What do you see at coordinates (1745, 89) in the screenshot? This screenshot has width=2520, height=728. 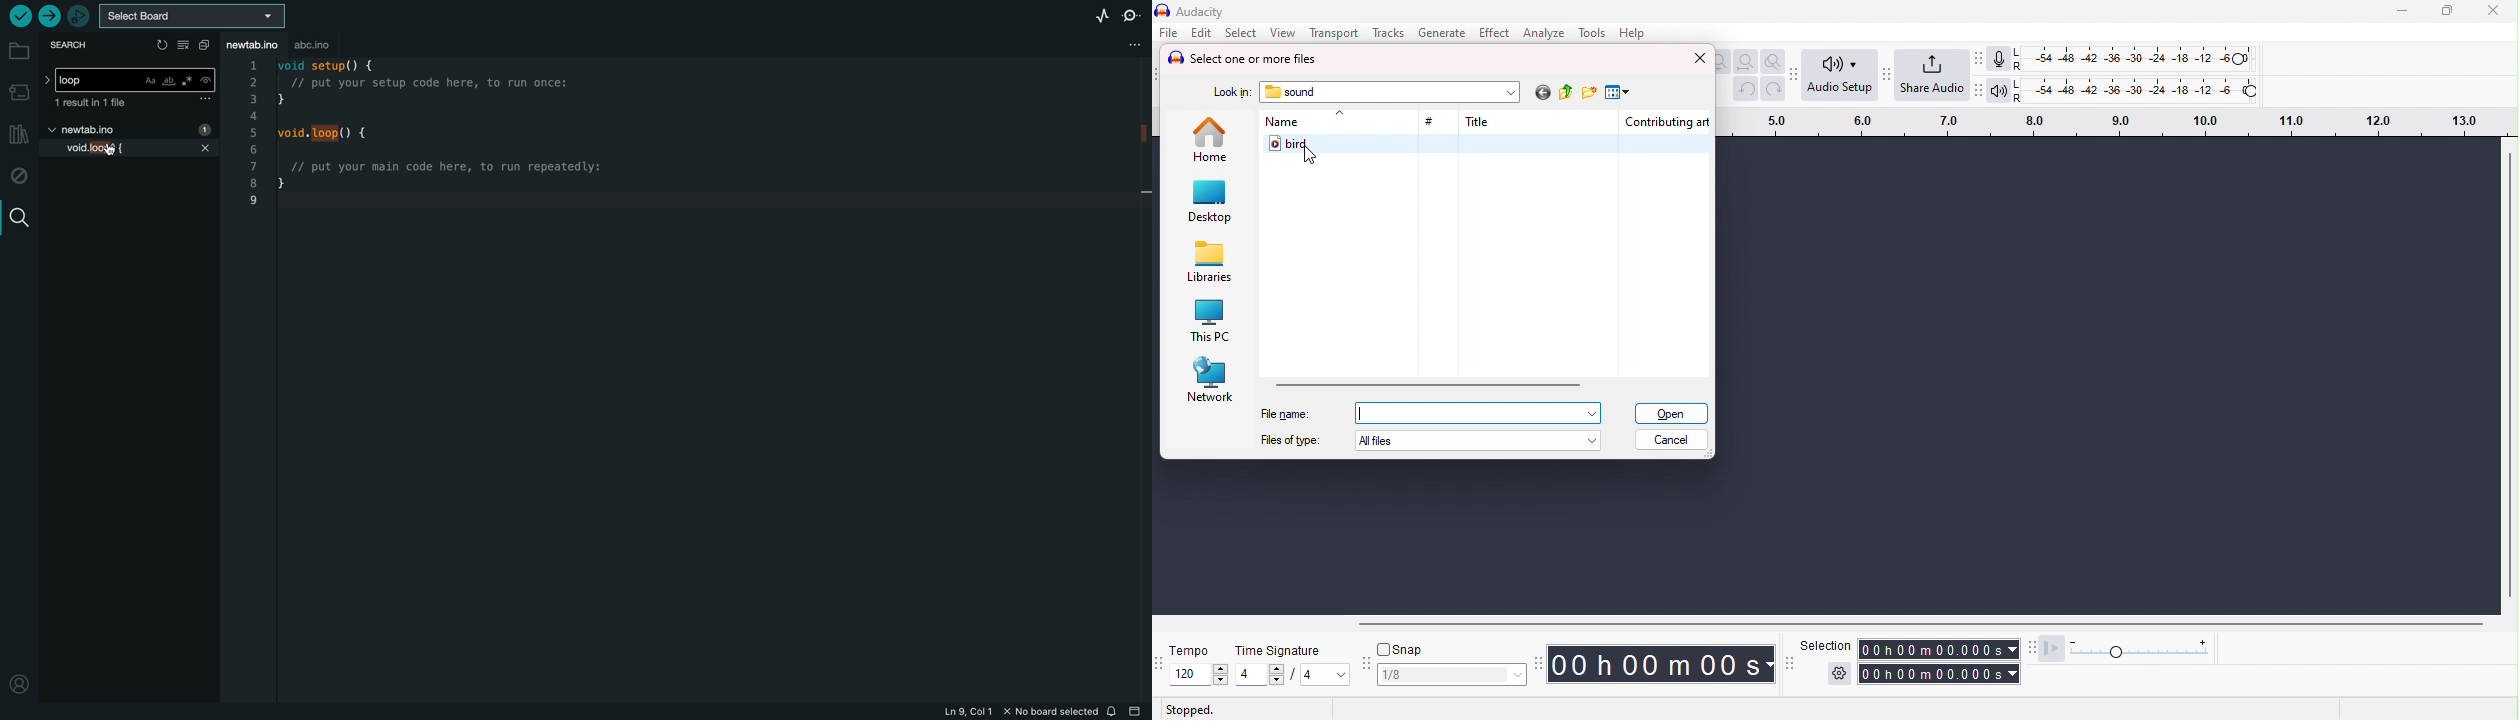 I see `undo` at bounding box center [1745, 89].